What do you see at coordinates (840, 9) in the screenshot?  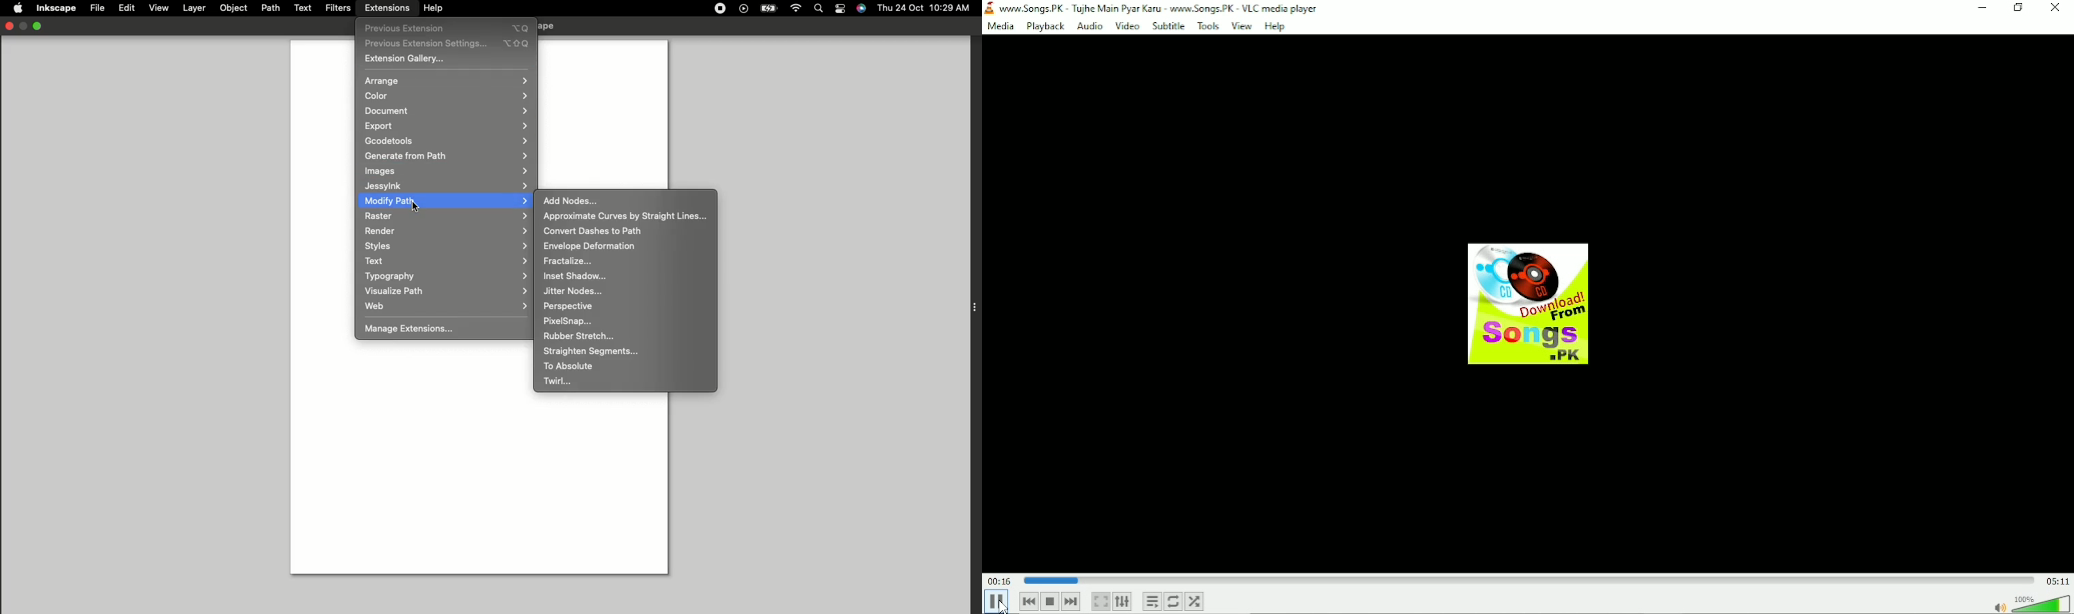 I see `Notification bar` at bounding box center [840, 9].